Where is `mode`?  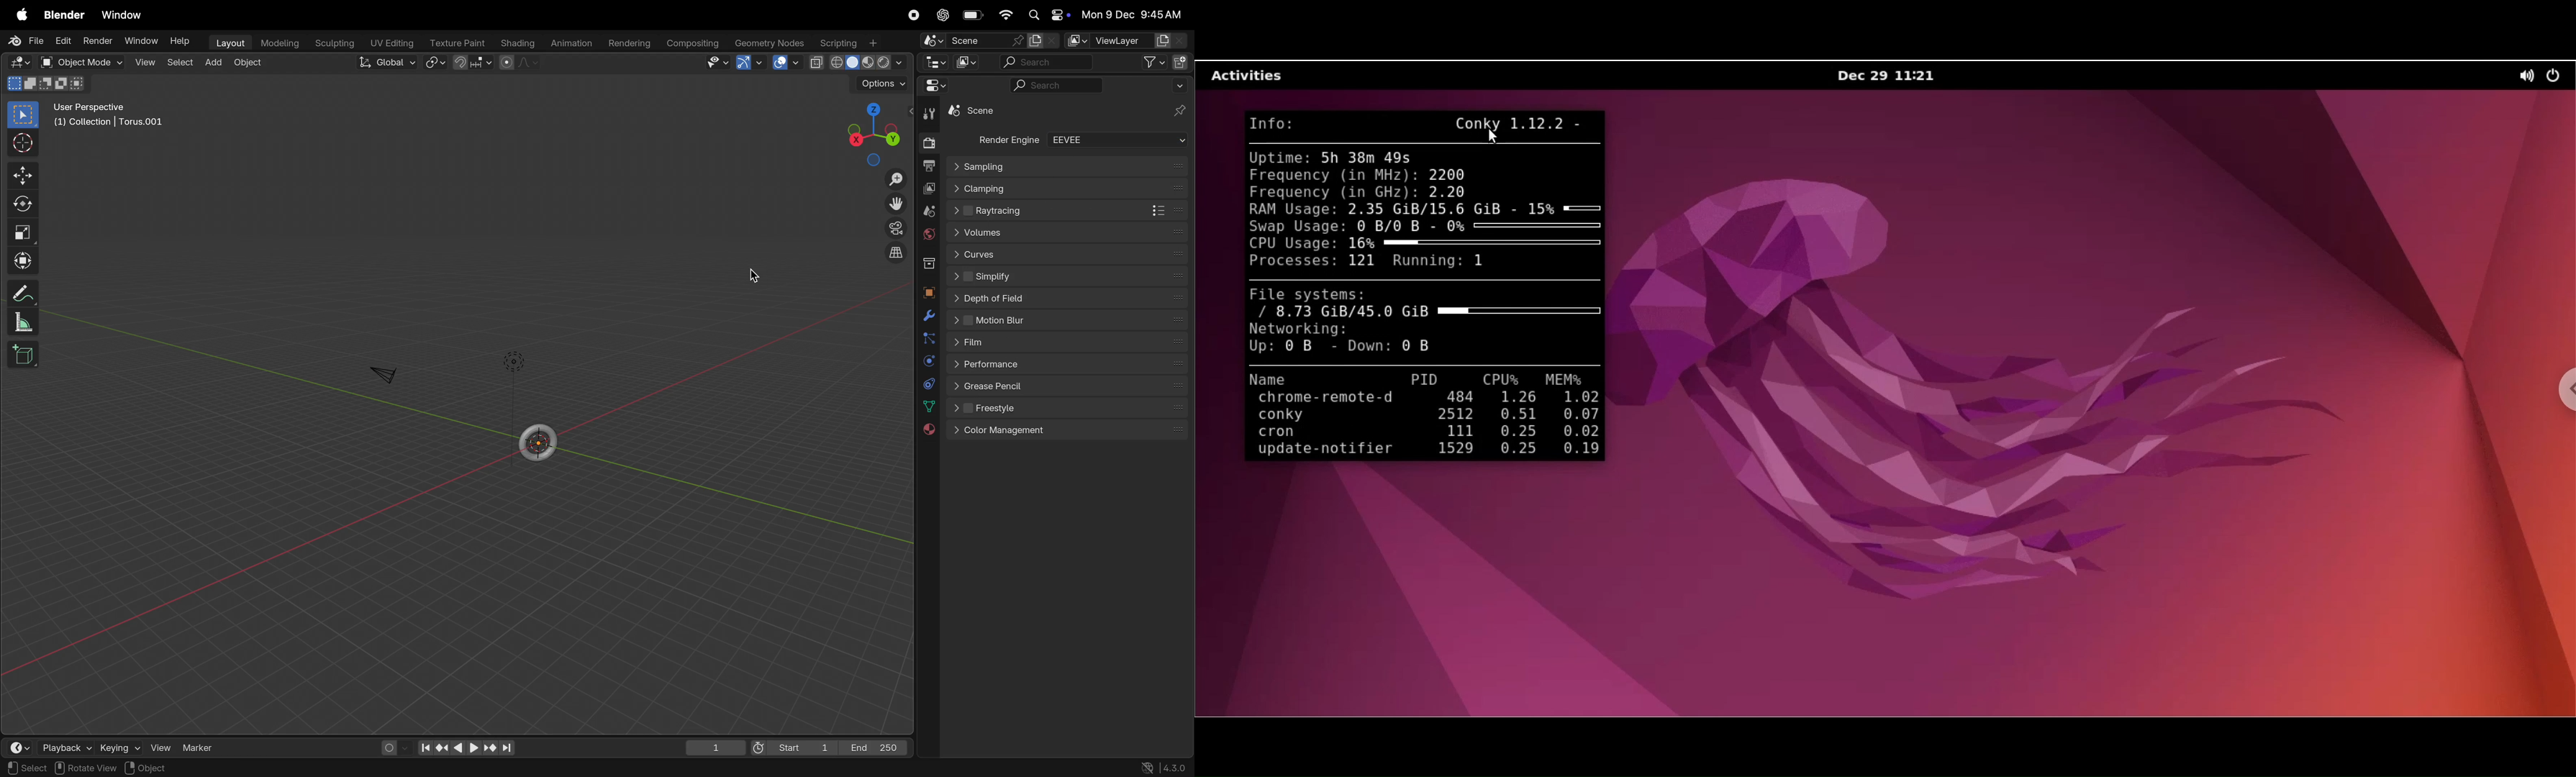
mode is located at coordinates (46, 85).